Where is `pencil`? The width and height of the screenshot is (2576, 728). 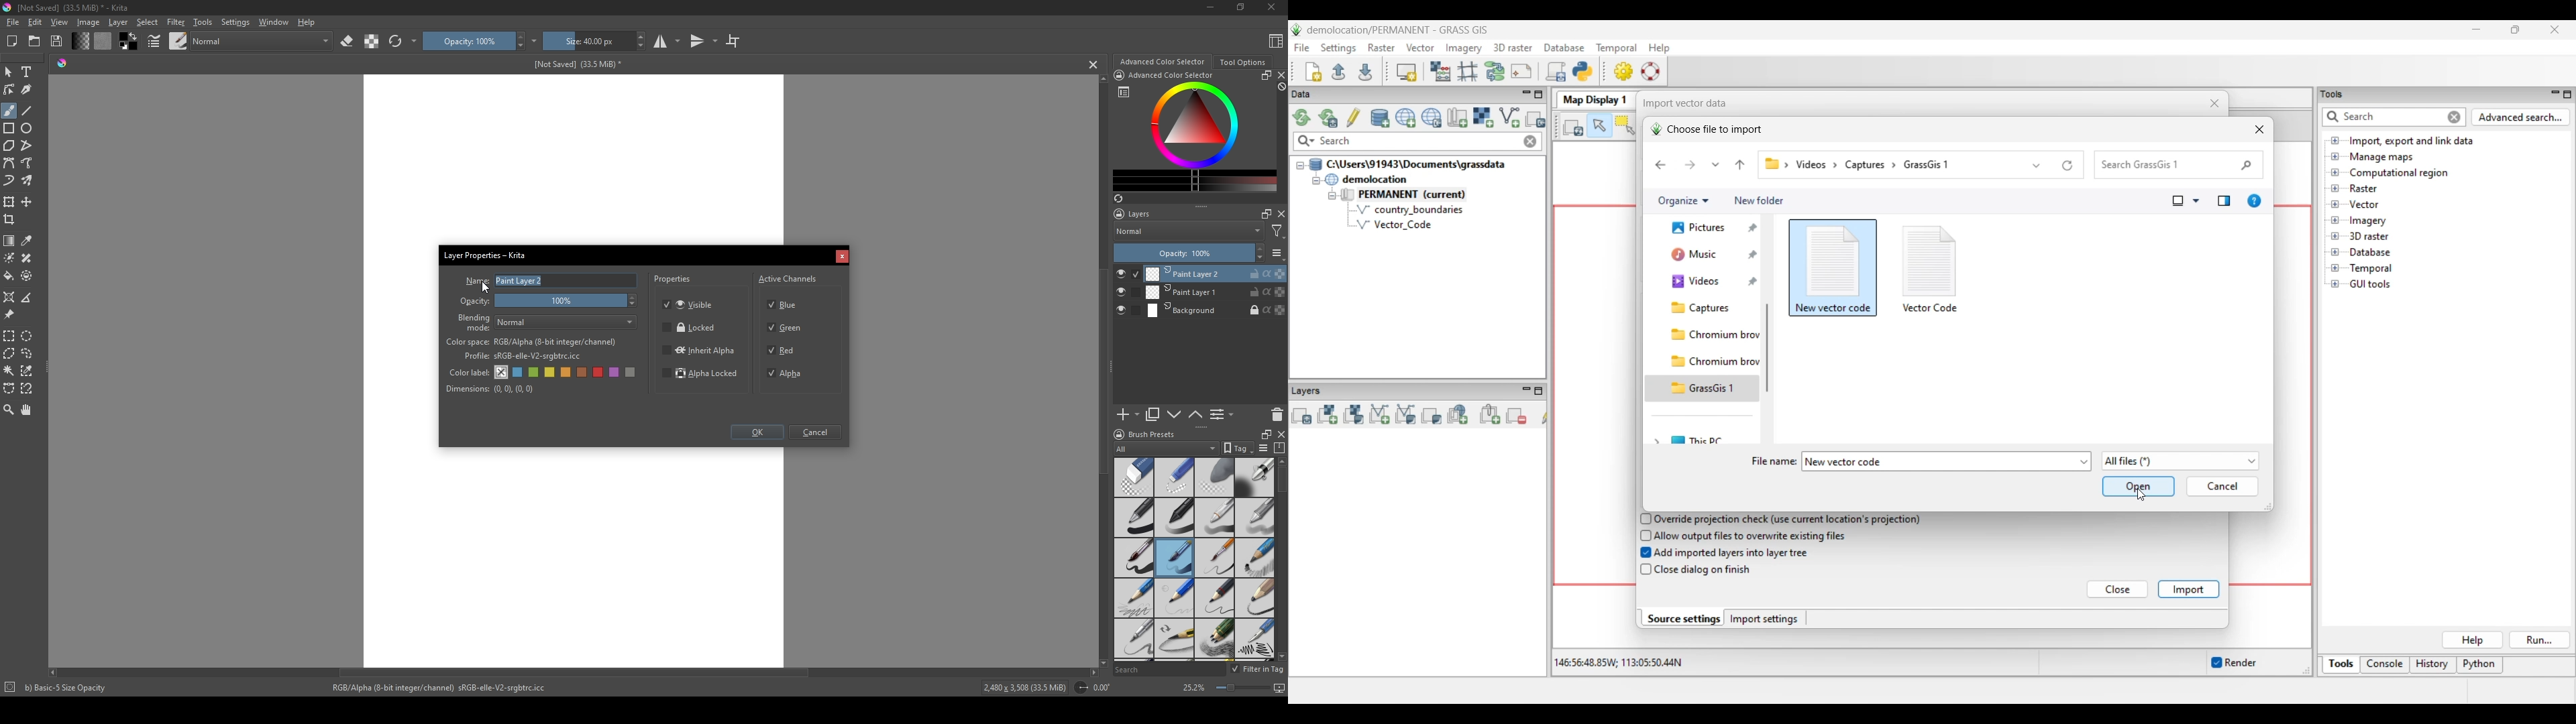 pencil is located at coordinates (1173, 598).